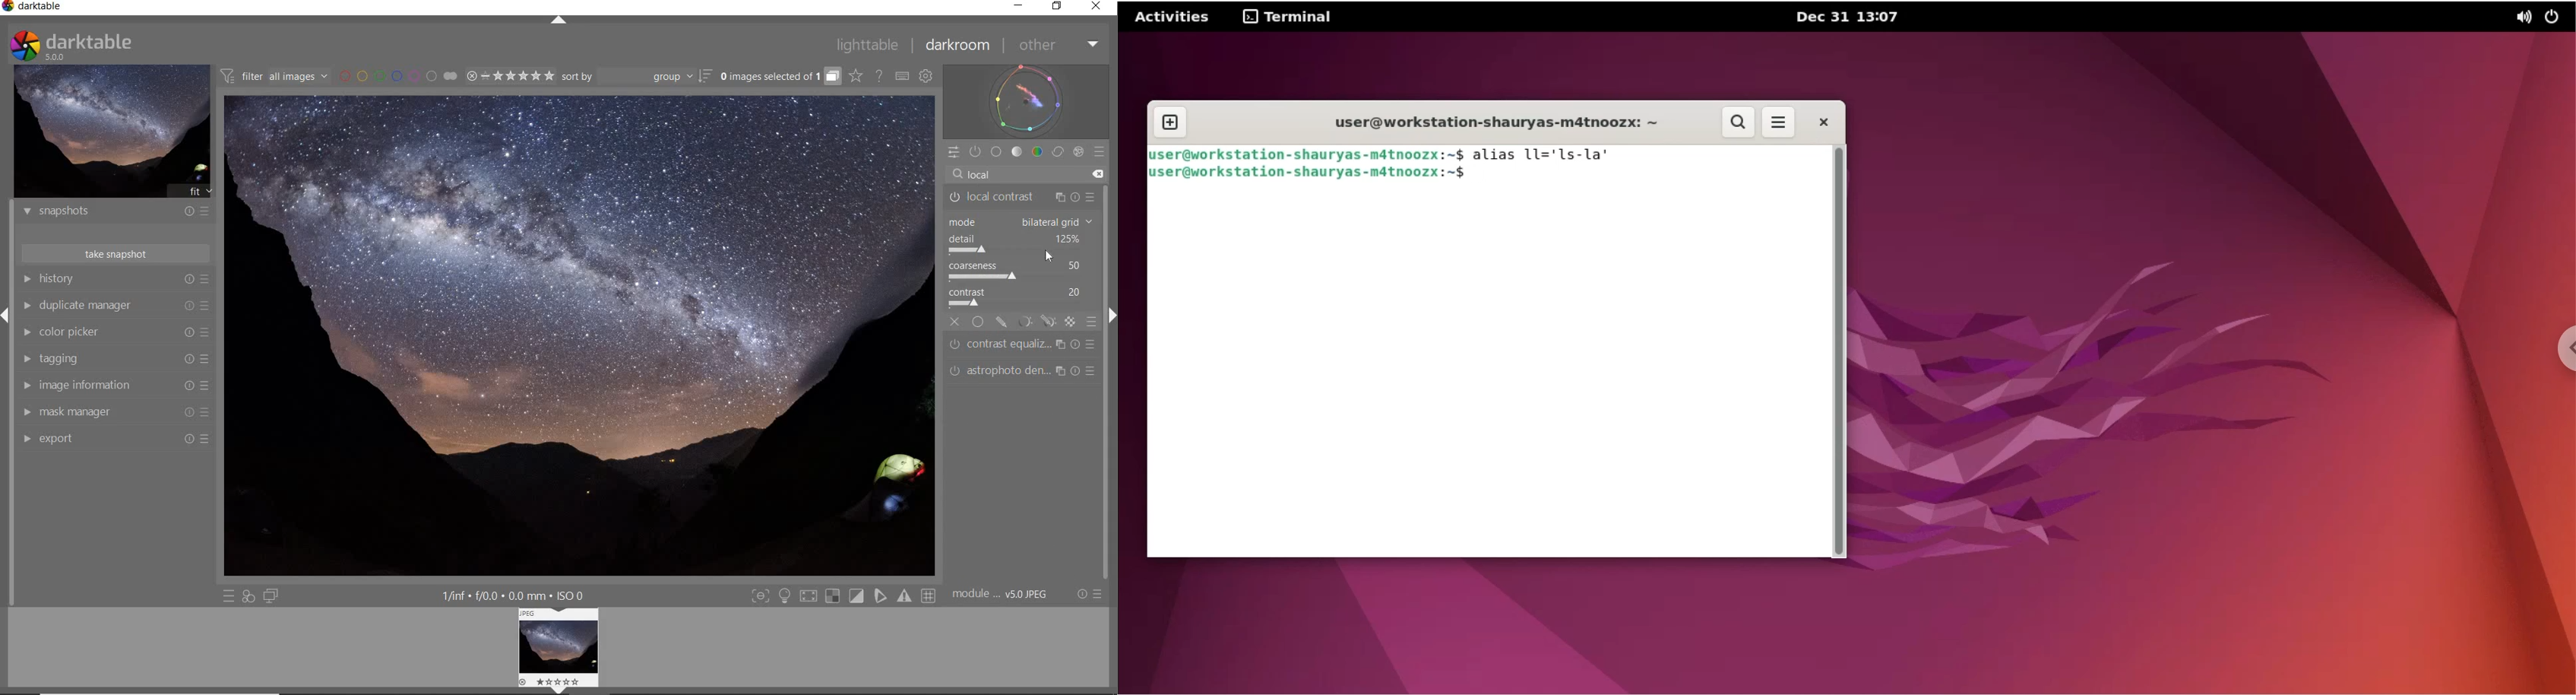  I want to click on Presets and preferences, so click(210, 385).